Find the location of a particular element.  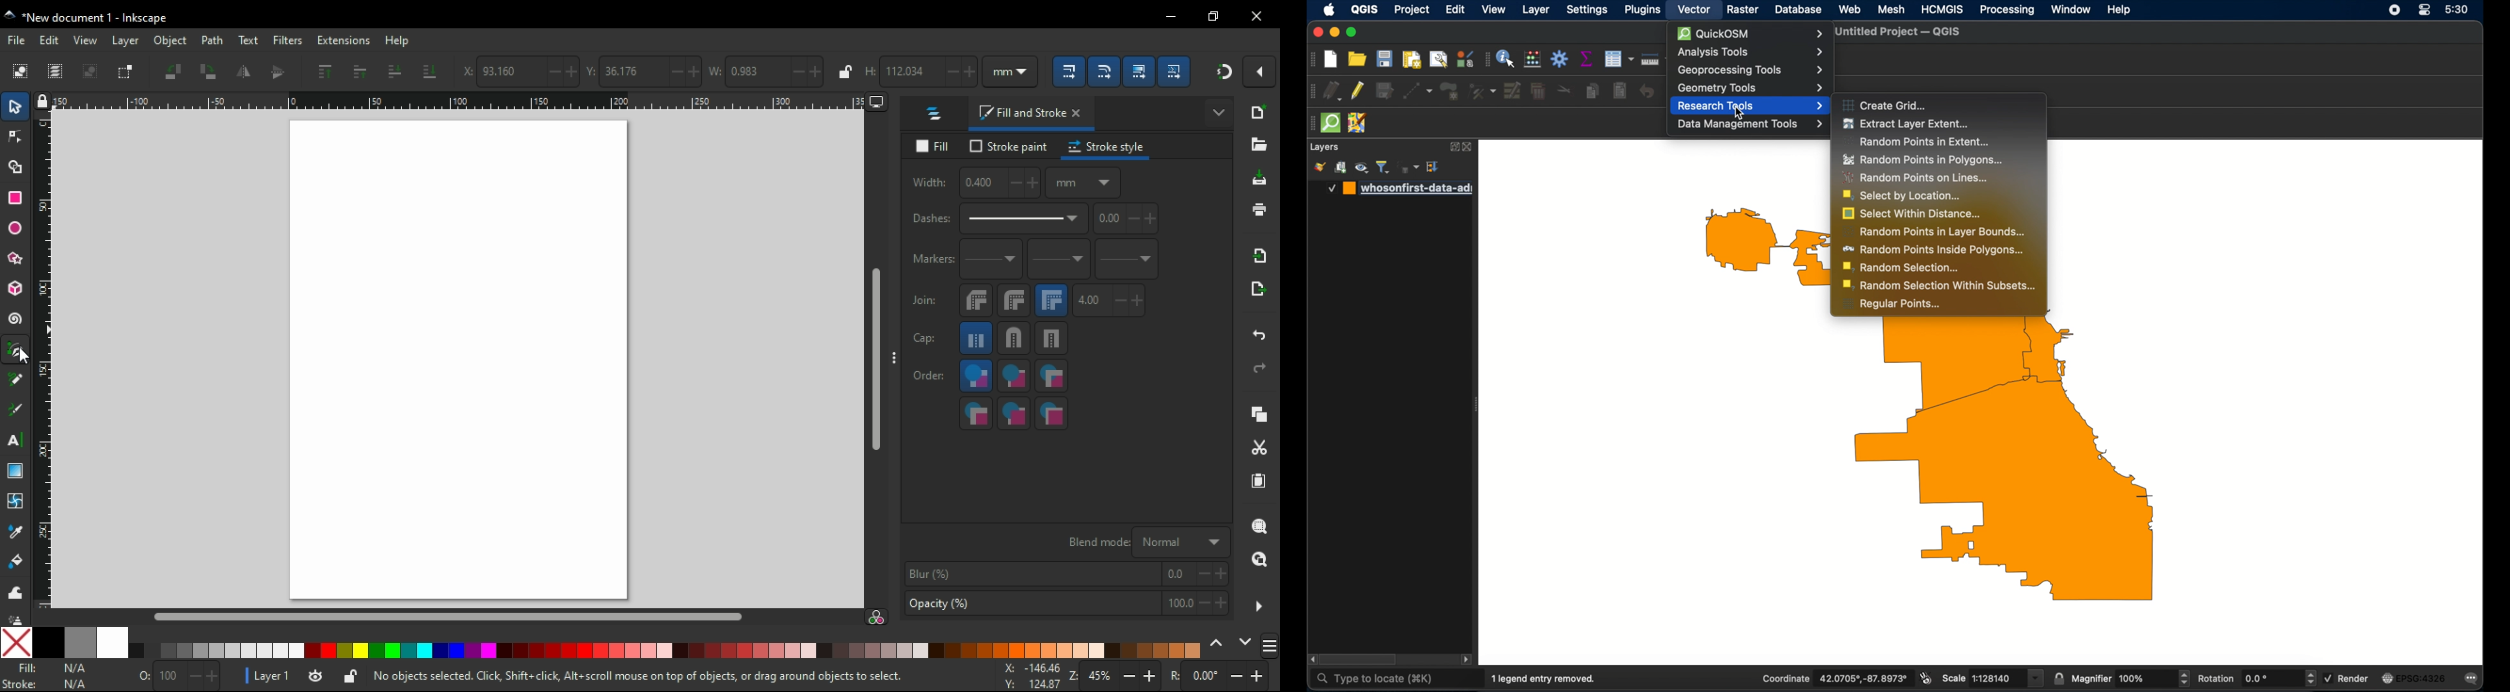

print layout is located at coordinates (1411, 59).